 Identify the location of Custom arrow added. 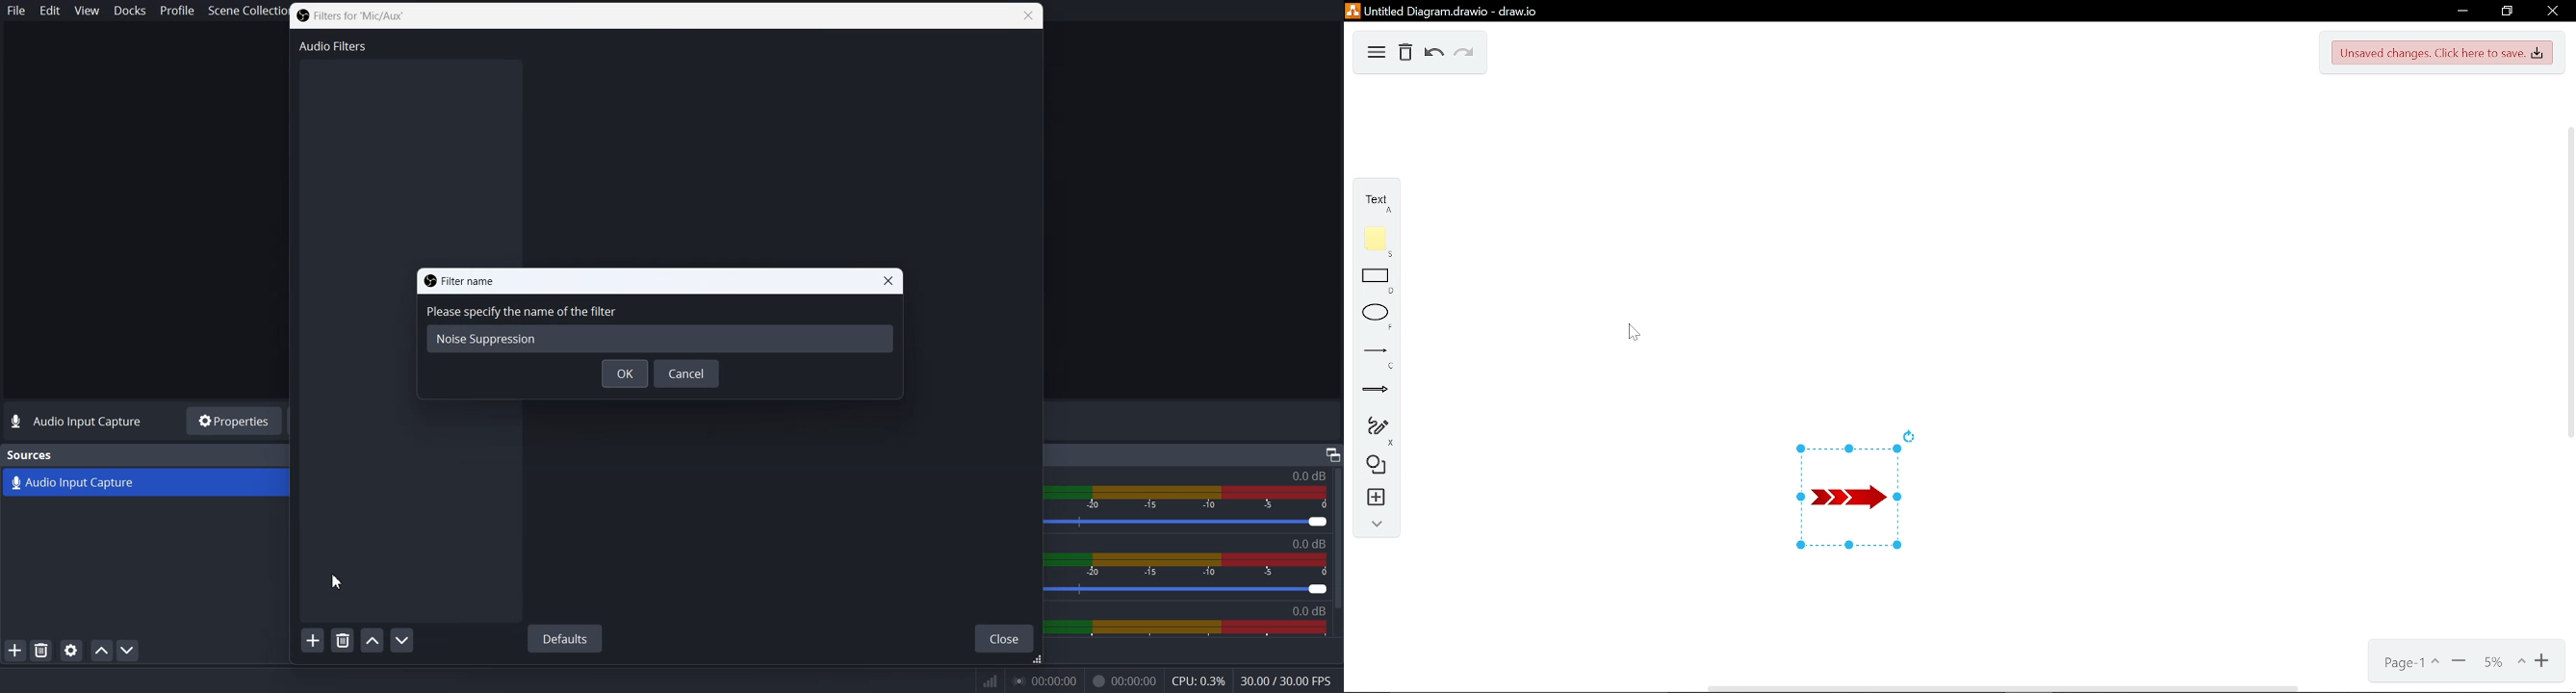
(1842, 501).